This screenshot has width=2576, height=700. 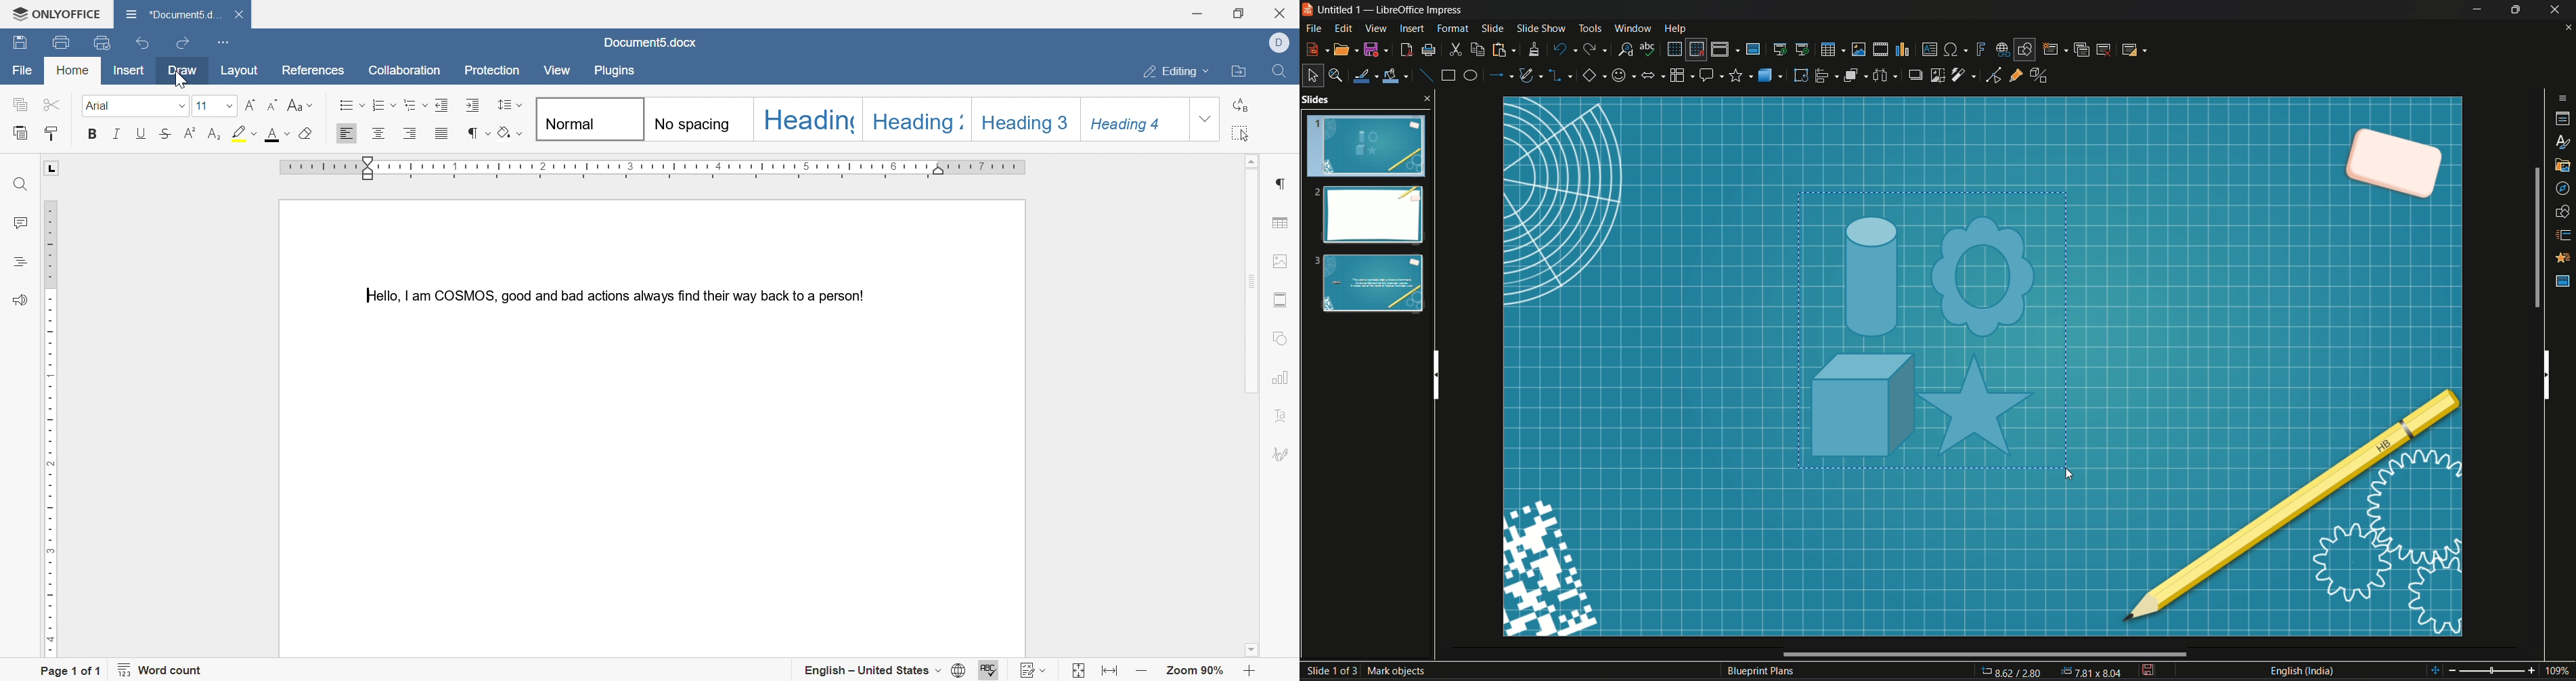 What do you see at coordinates (136, 72) in the screenshot?
I see `insert` at bounding box center [136, 72].